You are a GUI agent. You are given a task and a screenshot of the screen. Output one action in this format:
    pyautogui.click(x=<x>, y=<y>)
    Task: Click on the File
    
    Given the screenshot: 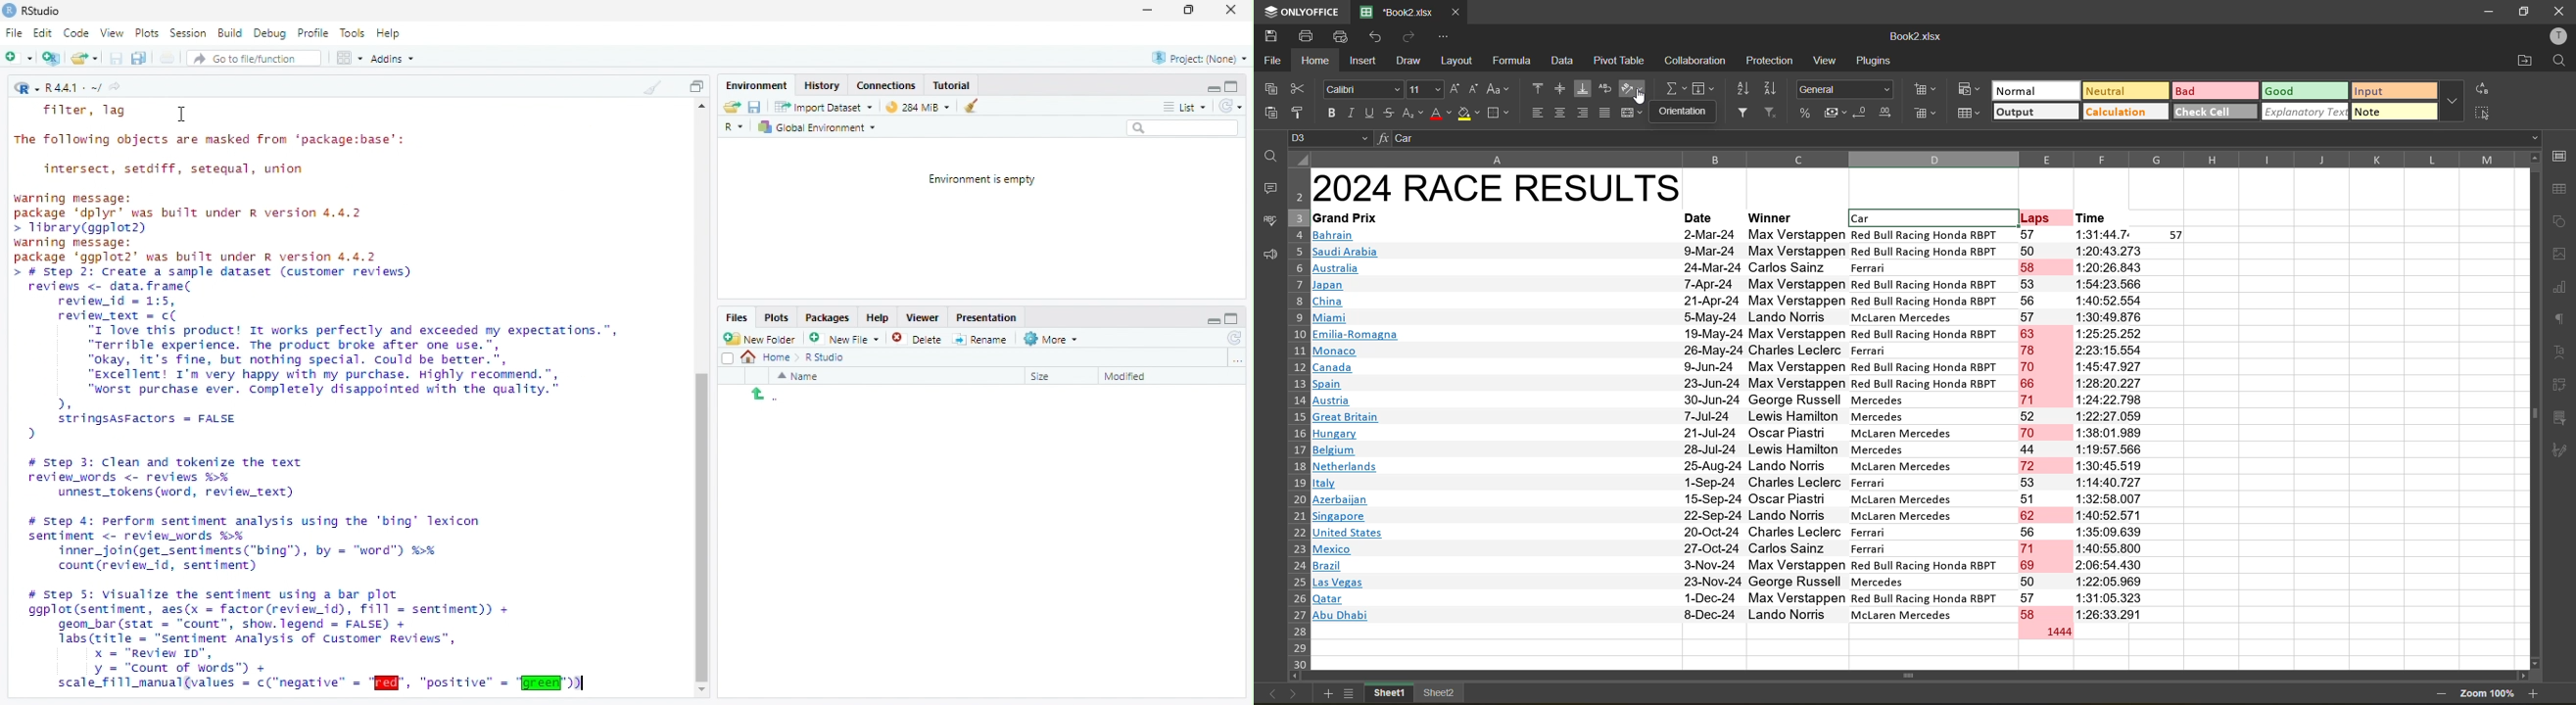 What is the action you would take?
    pyautogui.click(x=14, y=32)
    